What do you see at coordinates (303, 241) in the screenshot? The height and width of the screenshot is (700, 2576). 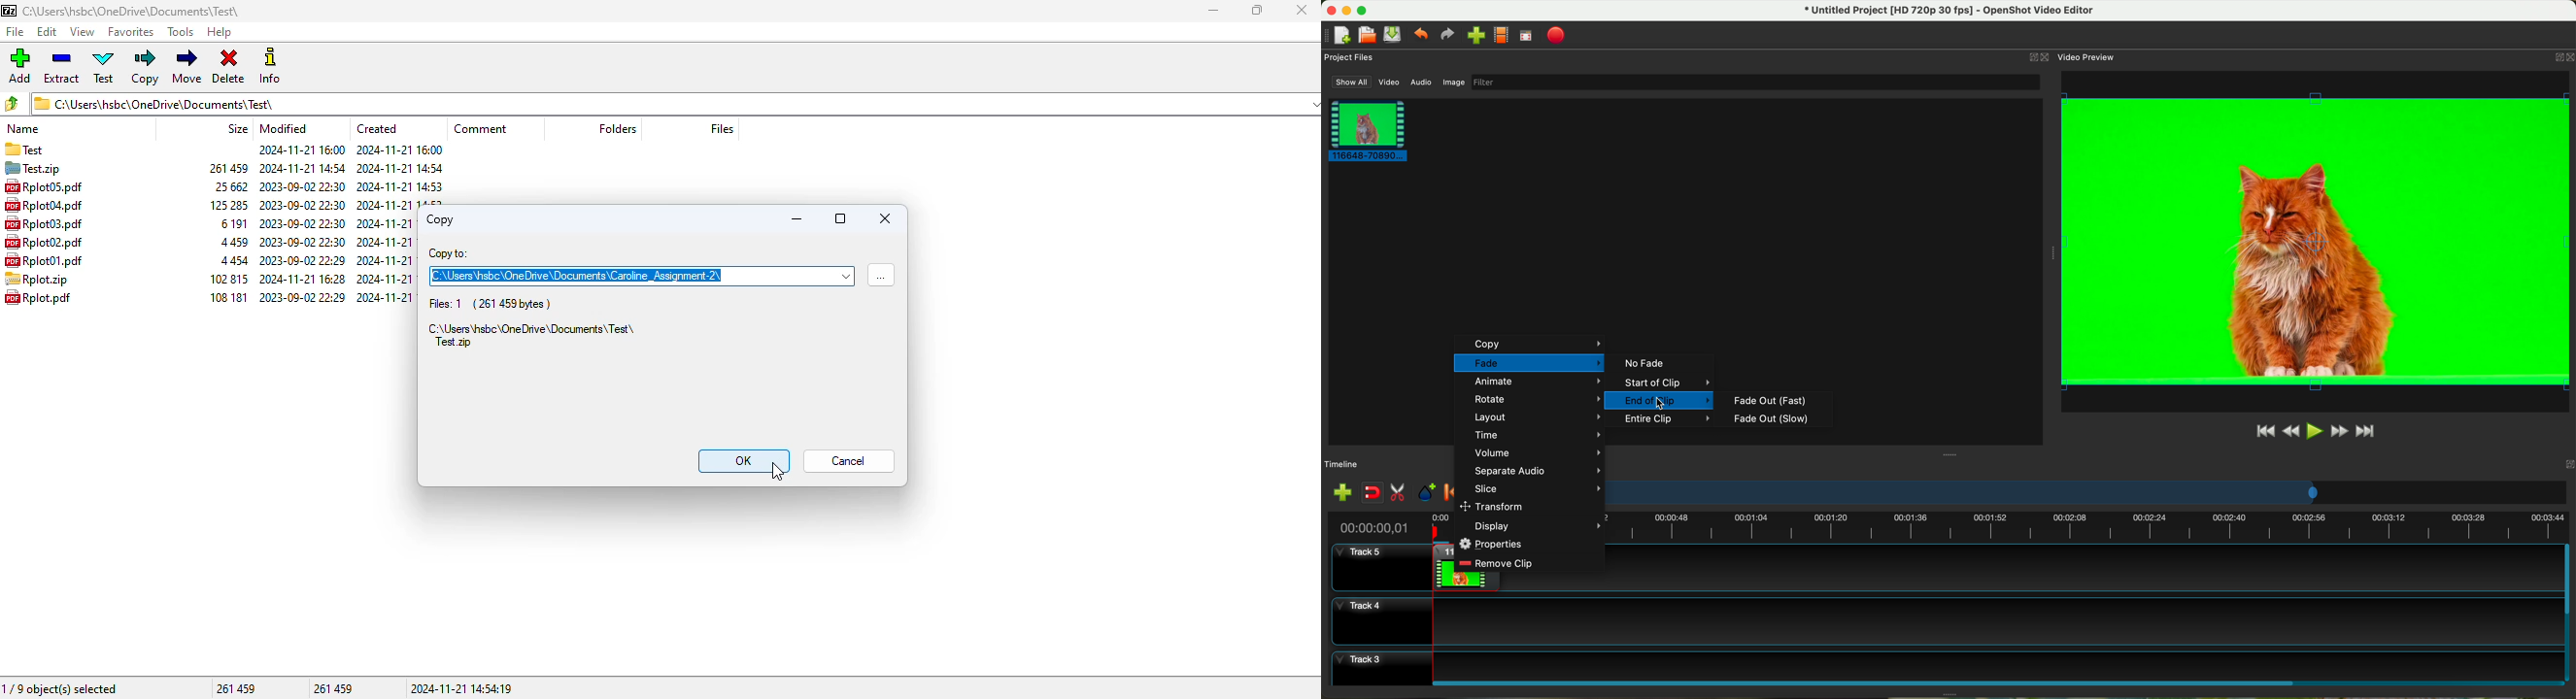 I see `modified date & time` at bounding box center [303, 241].